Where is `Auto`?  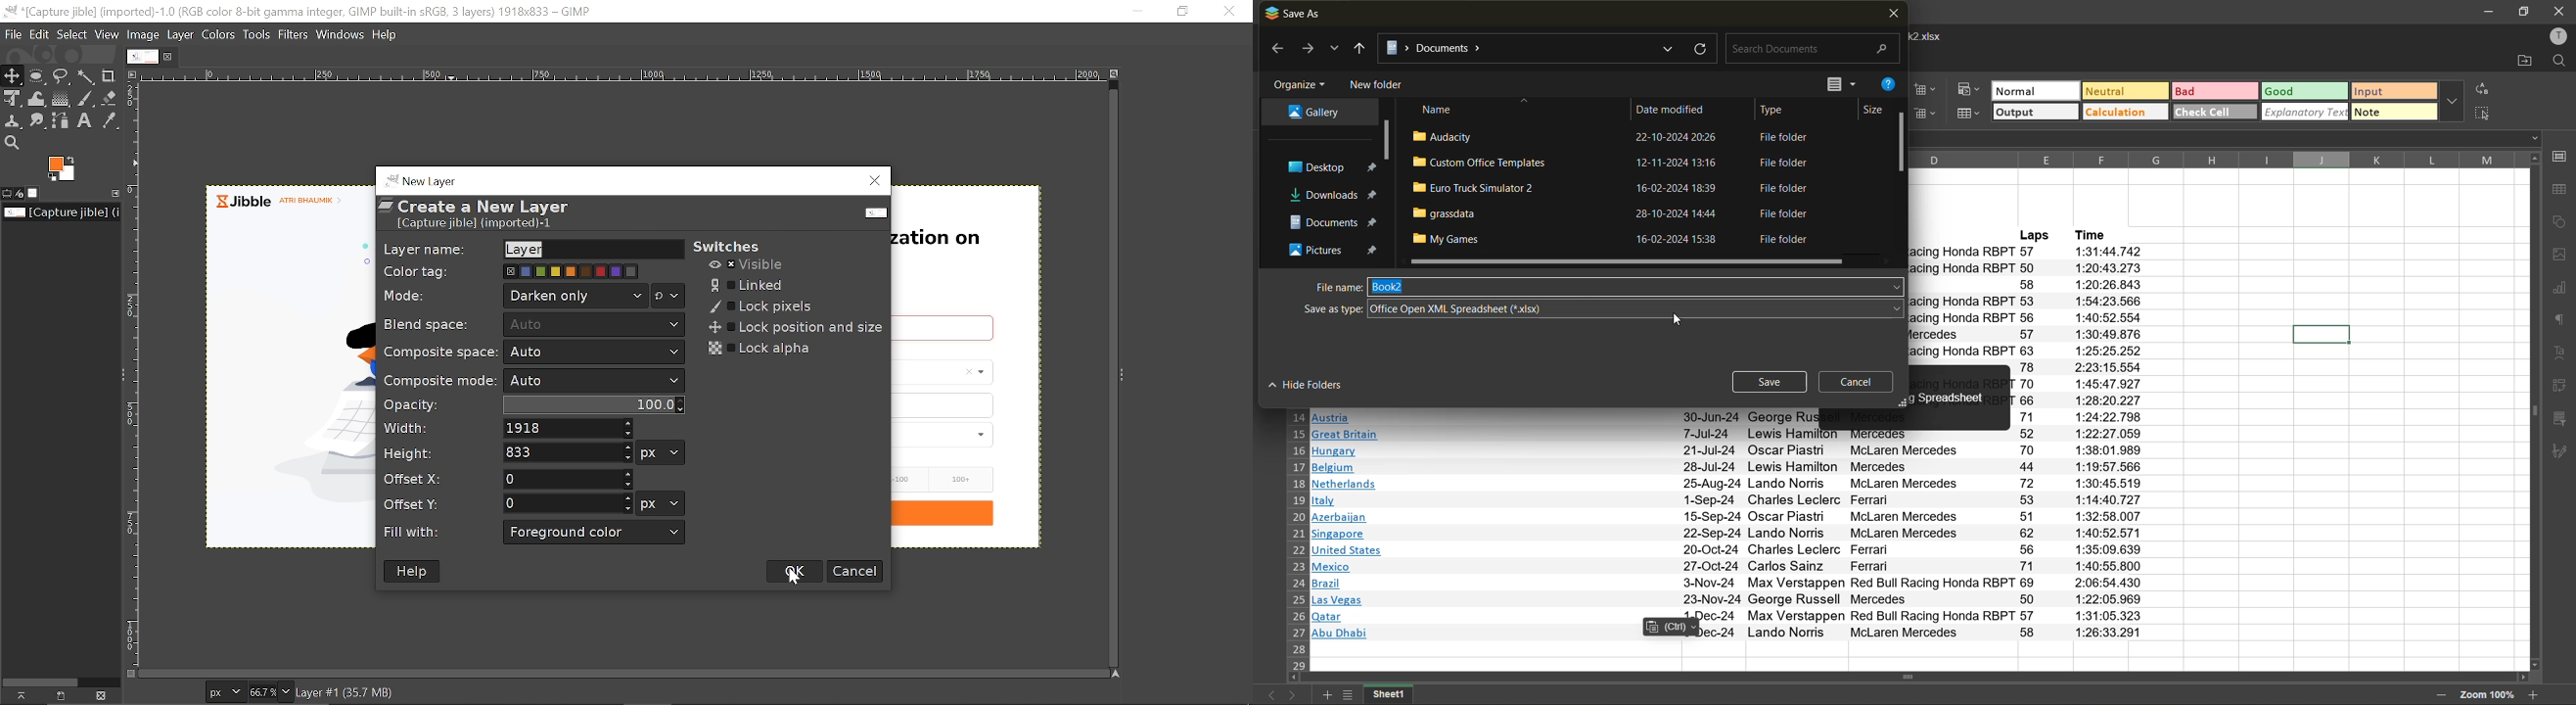 Auto is located at coordinates (595, 325).